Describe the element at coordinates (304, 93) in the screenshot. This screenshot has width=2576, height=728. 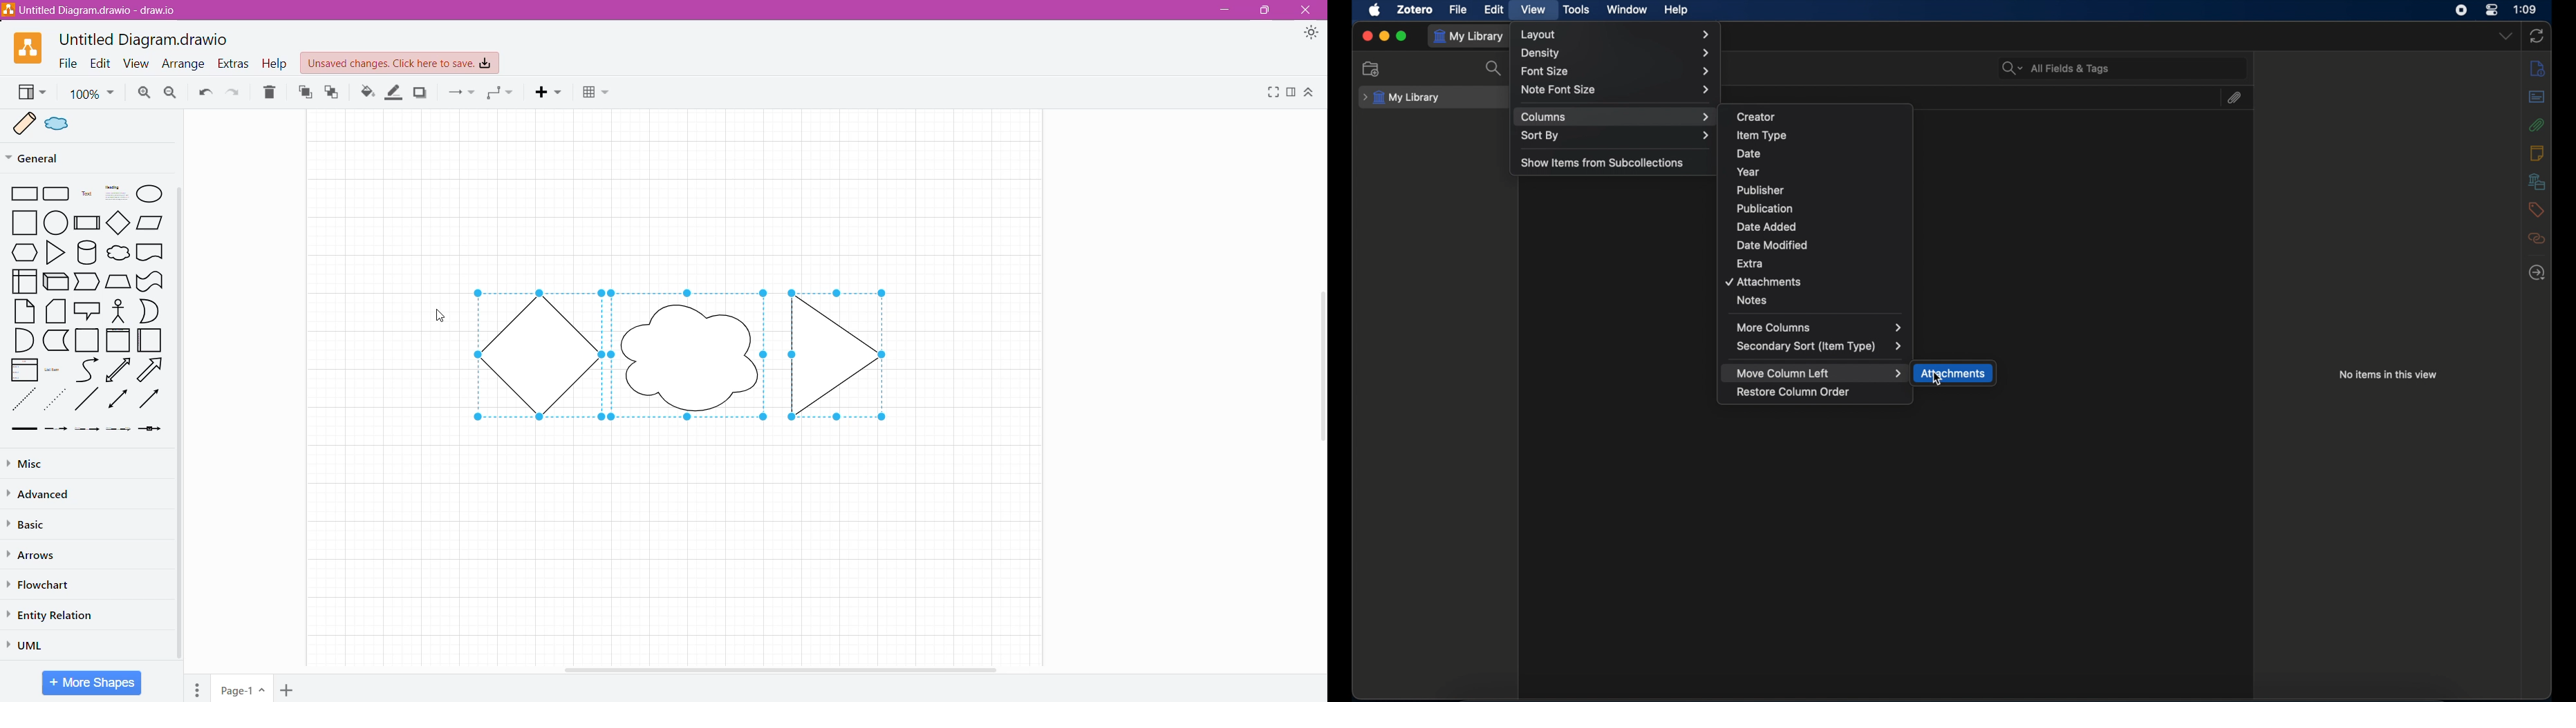
I see `To Front` at that location.